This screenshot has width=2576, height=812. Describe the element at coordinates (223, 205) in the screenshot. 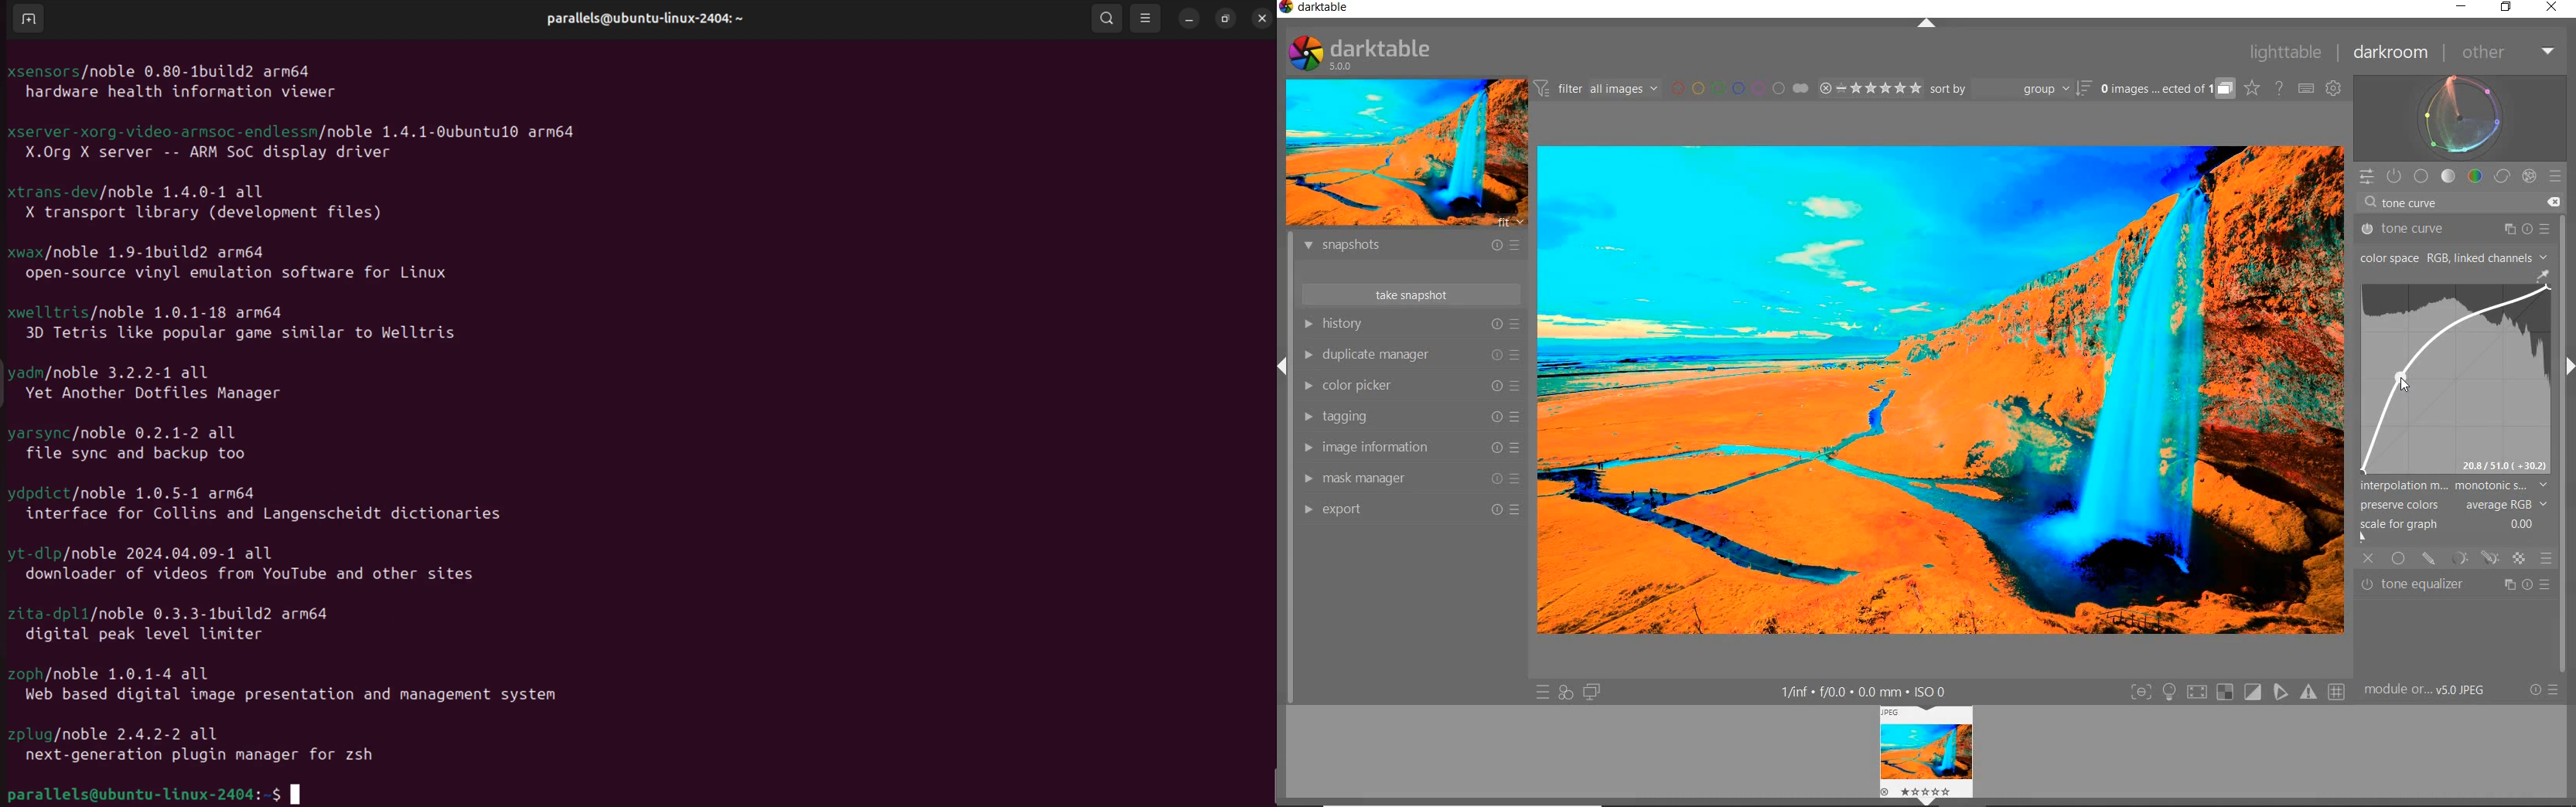

I see `xtrans-dev/noble 1.4.0-1 all
X transport library (development files)` at that location.